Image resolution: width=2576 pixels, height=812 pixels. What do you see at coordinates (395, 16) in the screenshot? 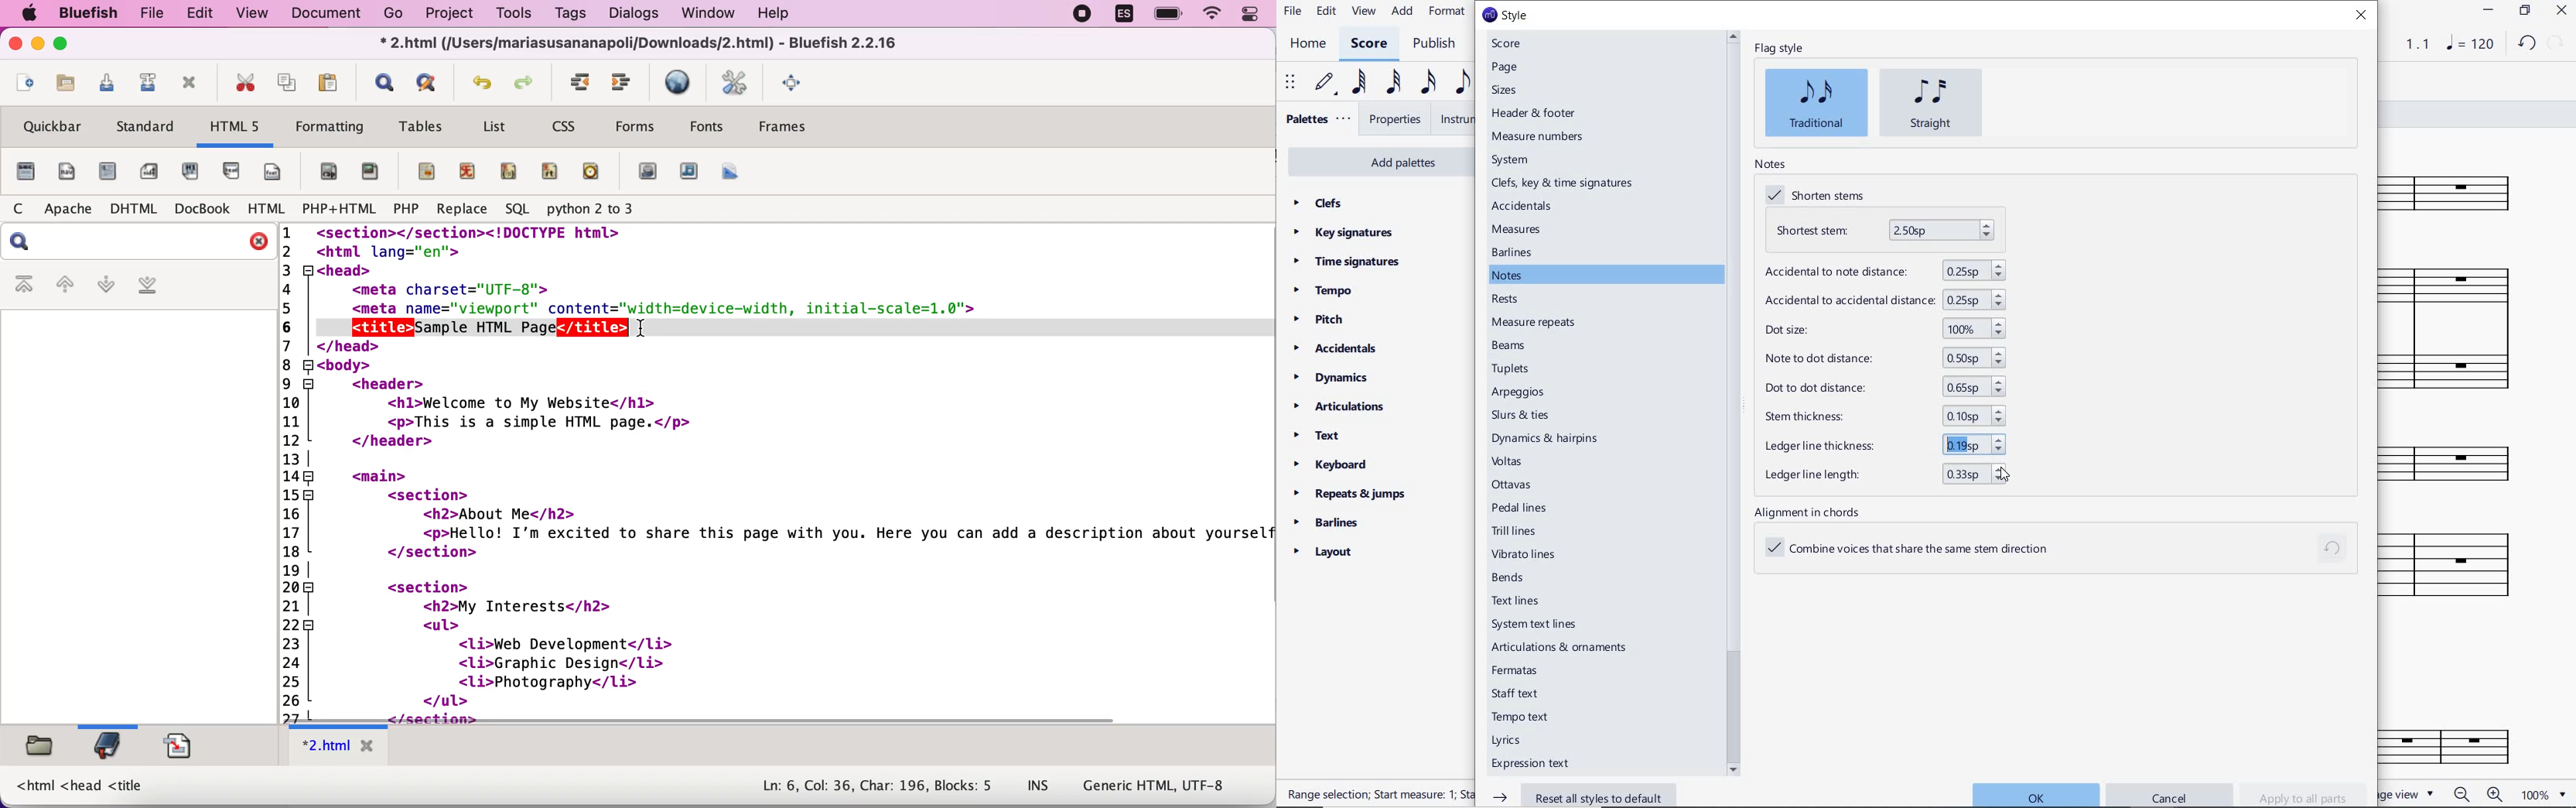
I see `go` at bounding box center [395, 16].